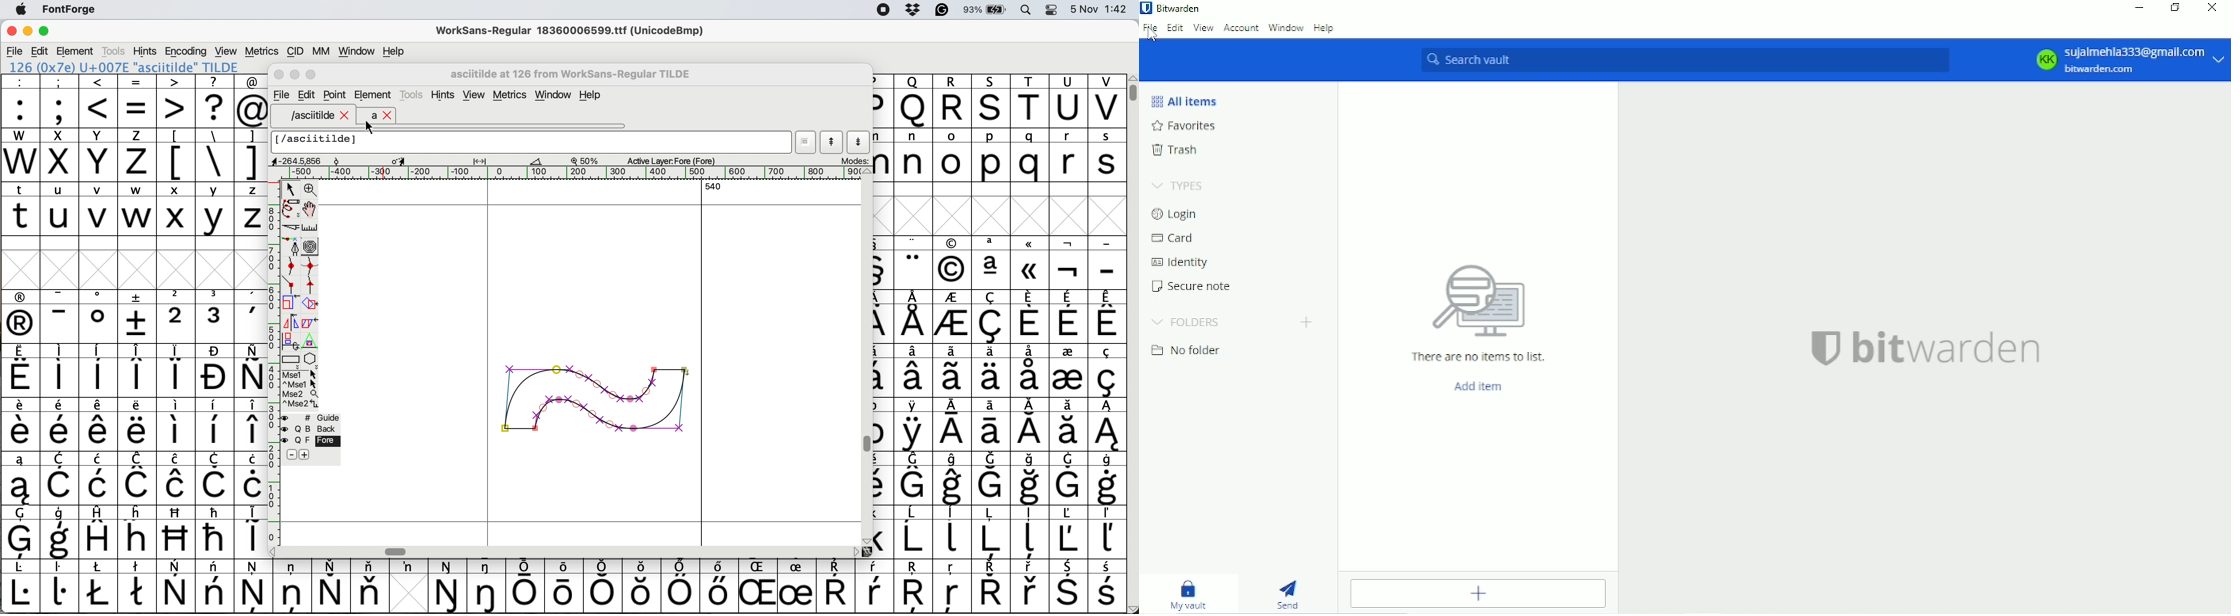 Image resolution: width=2240 pixels, height=616 pixels. What do you see at coordinates (318, 115) in the screenshot?
I see `asciitilde` at bounding box center [318, 115].